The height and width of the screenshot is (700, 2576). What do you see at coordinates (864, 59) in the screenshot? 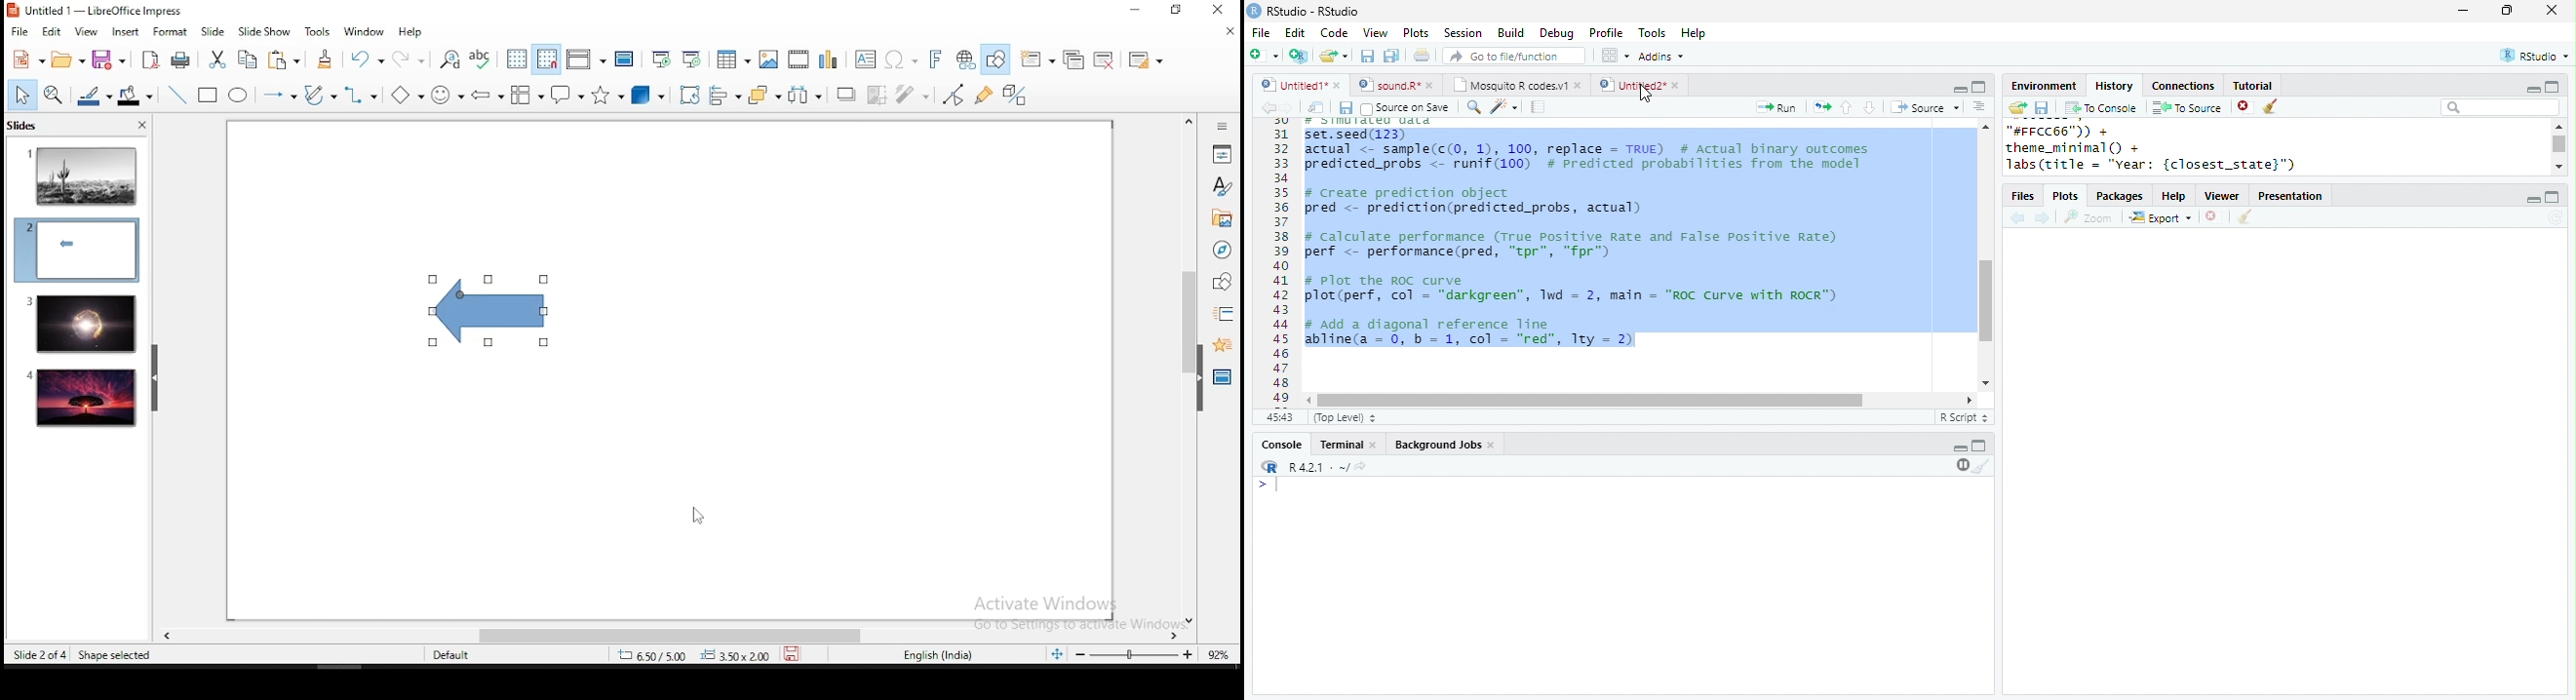
I see `text box` at bounding box center [864, 59].